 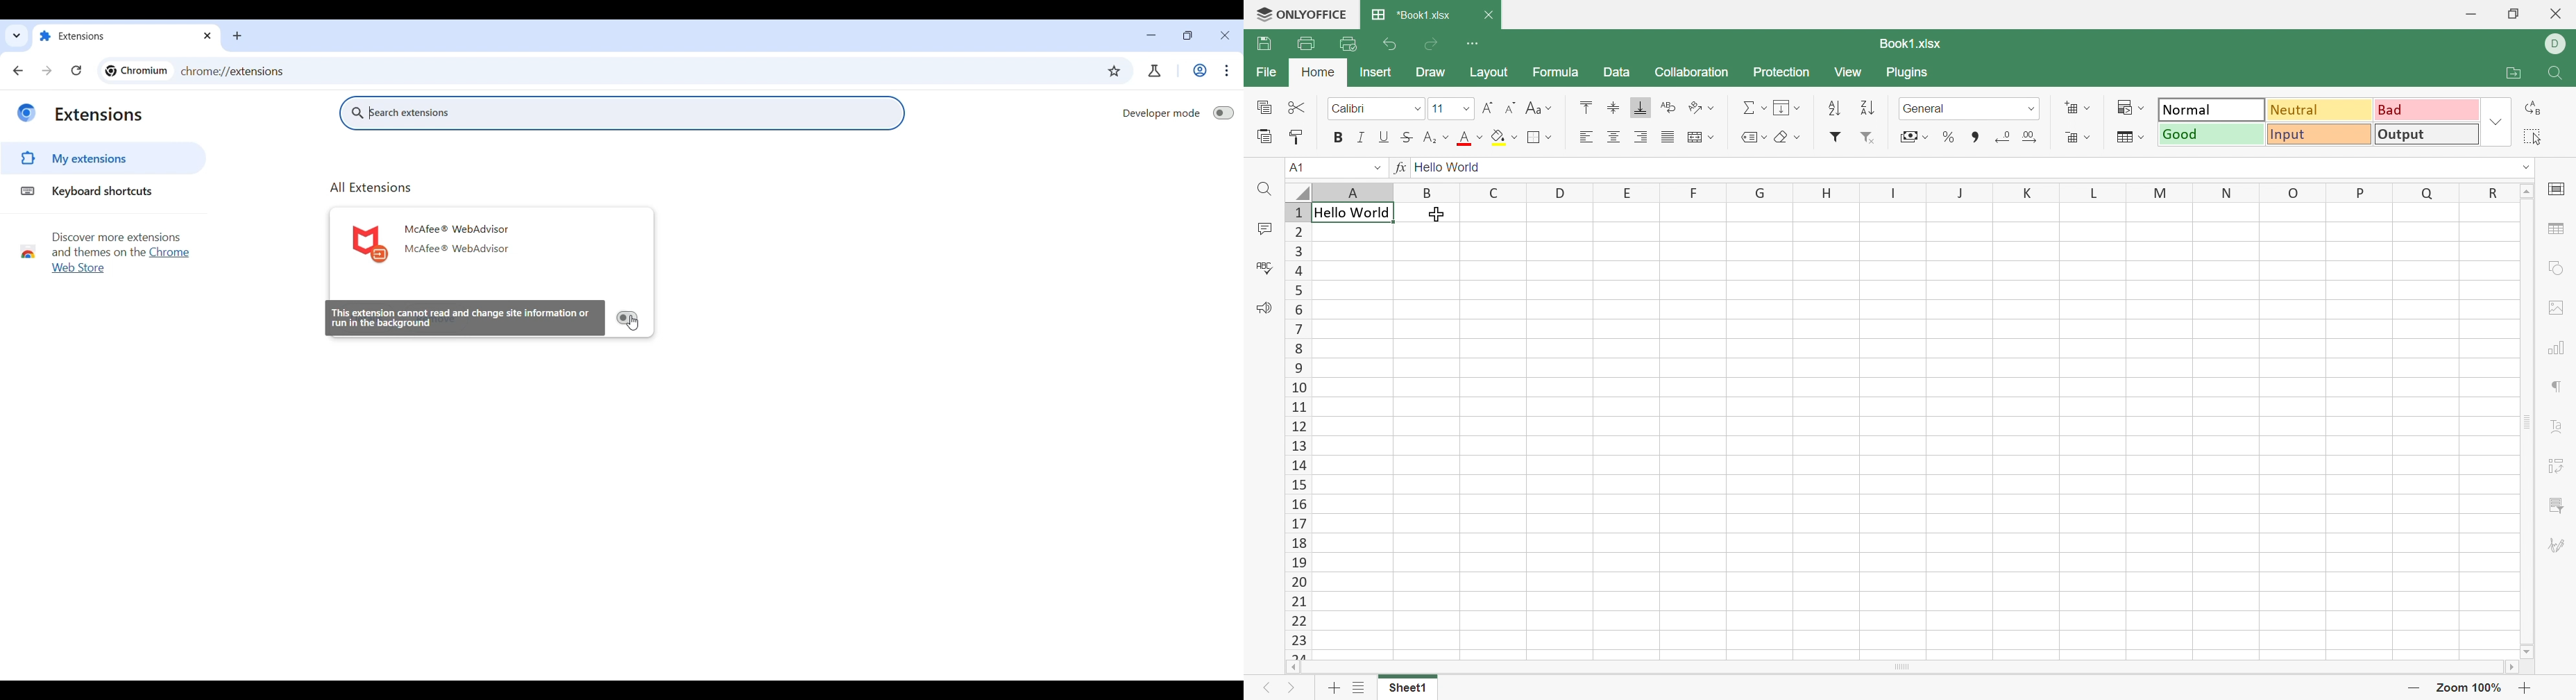 What do you see at coordinates (2030, 140) in the screenshot?
I see `Increase decimal` at bounding box center [2030, 140].